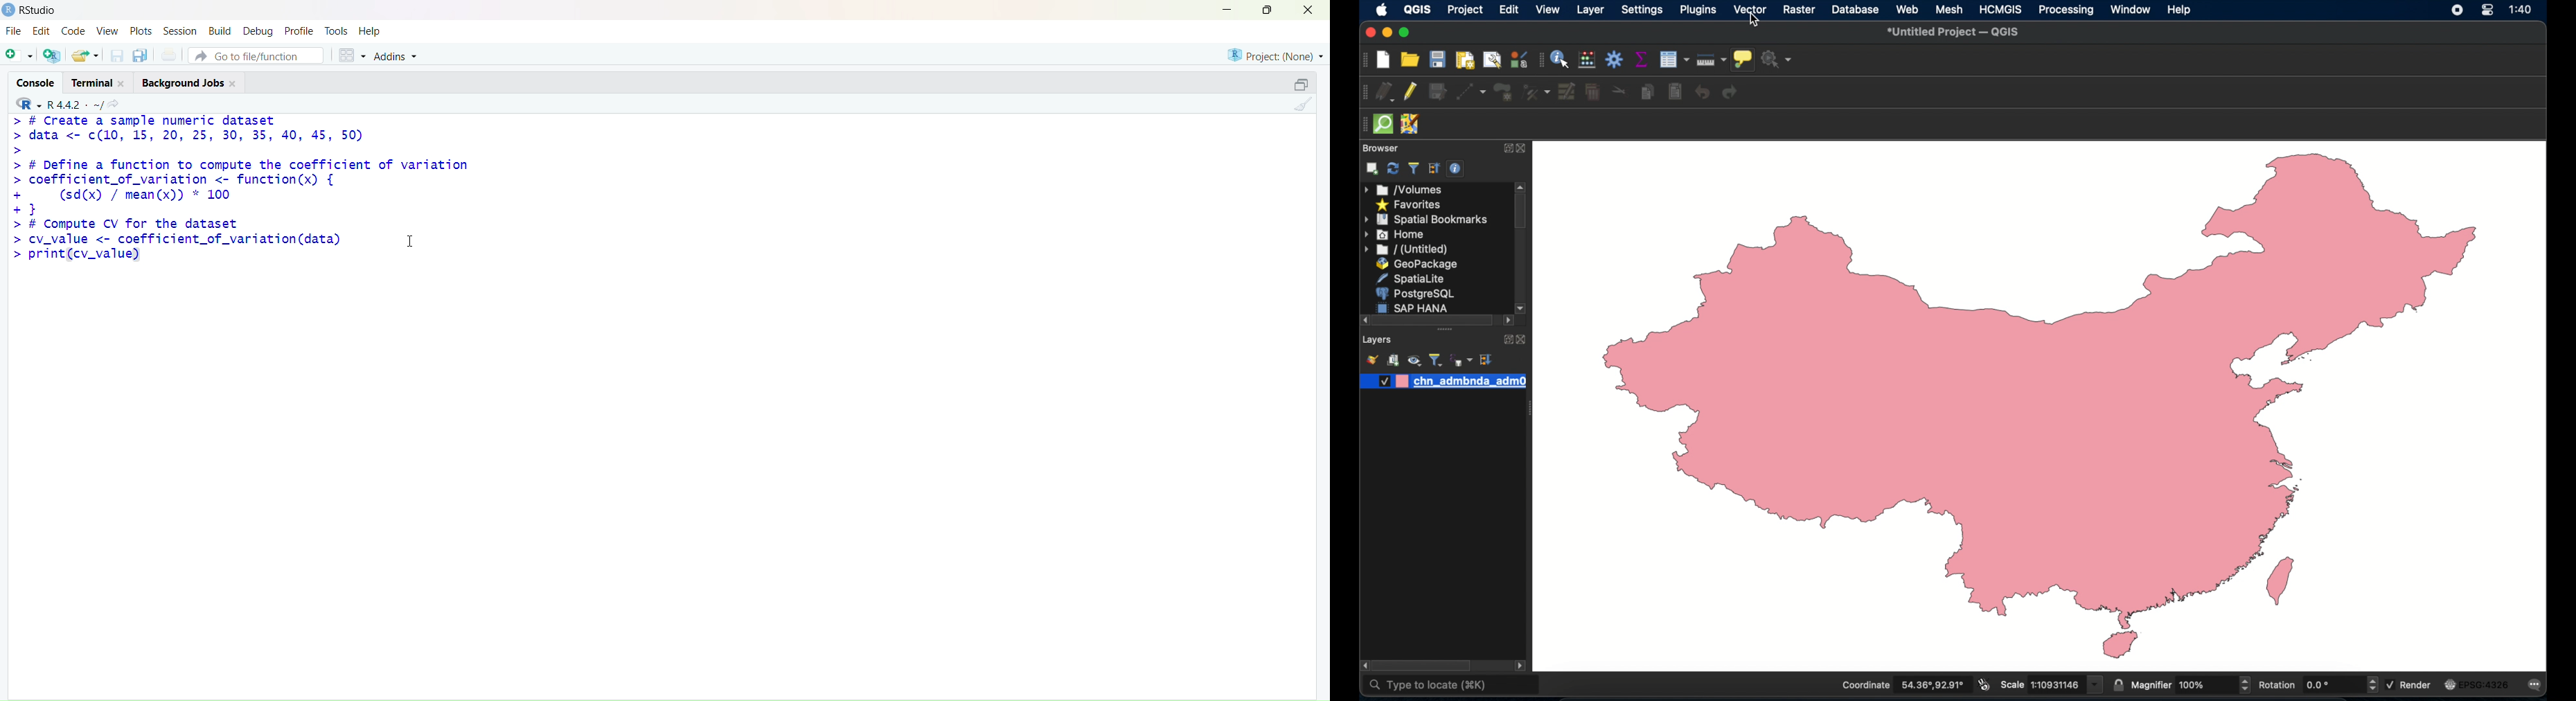 The width and height of the screenshot is (2576, 728). Describe the element at coordinates (258, 33) in the screenshot. I see `debug` at that location.